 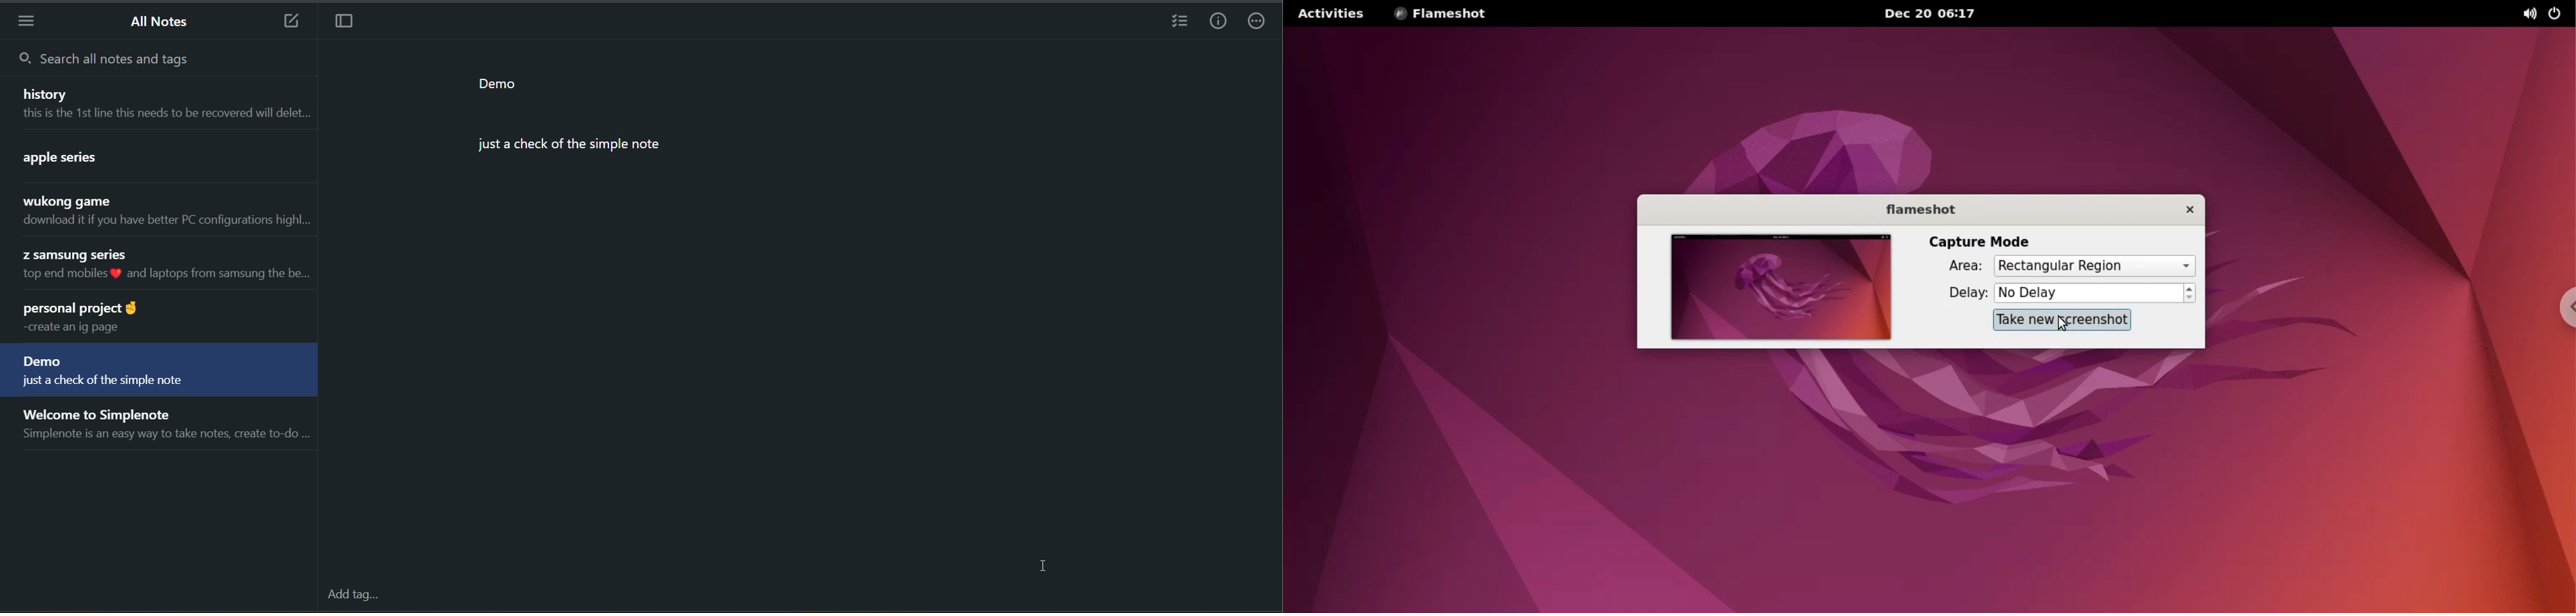 I want to click on note title and preview, so click(x=158, y=371).